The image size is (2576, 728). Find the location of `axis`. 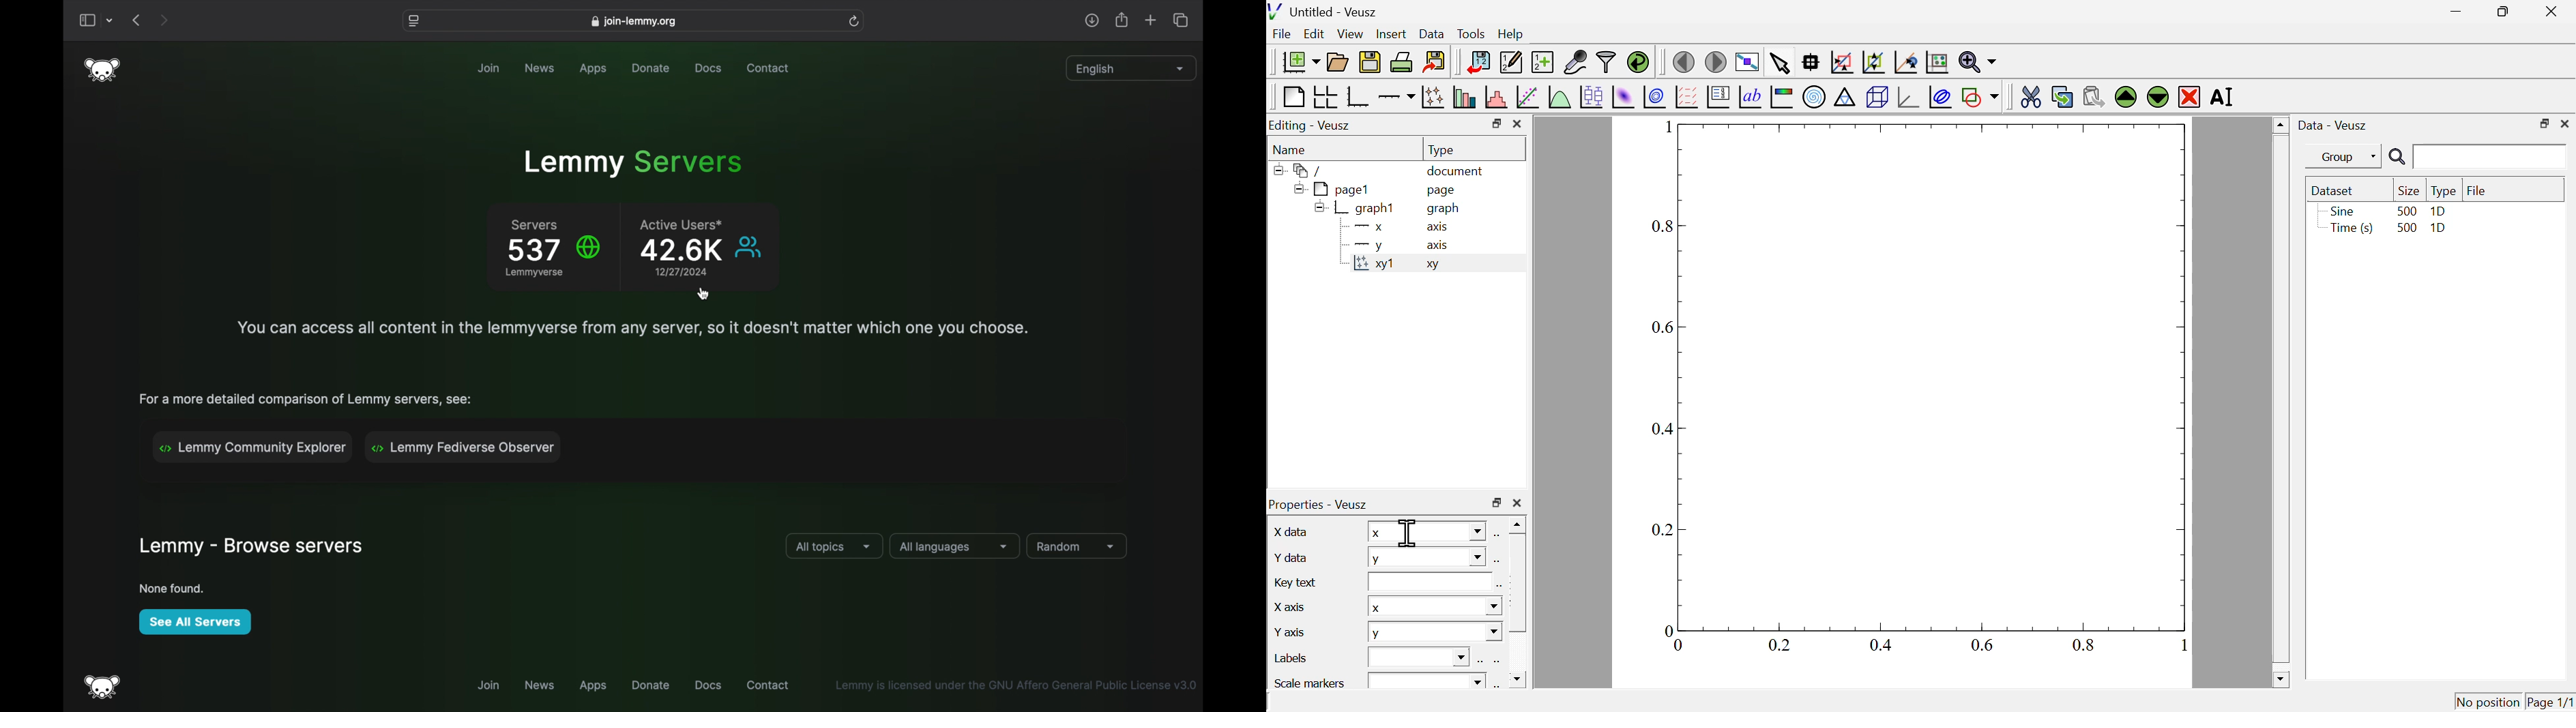

axis is located at coordinates (1439, 246).